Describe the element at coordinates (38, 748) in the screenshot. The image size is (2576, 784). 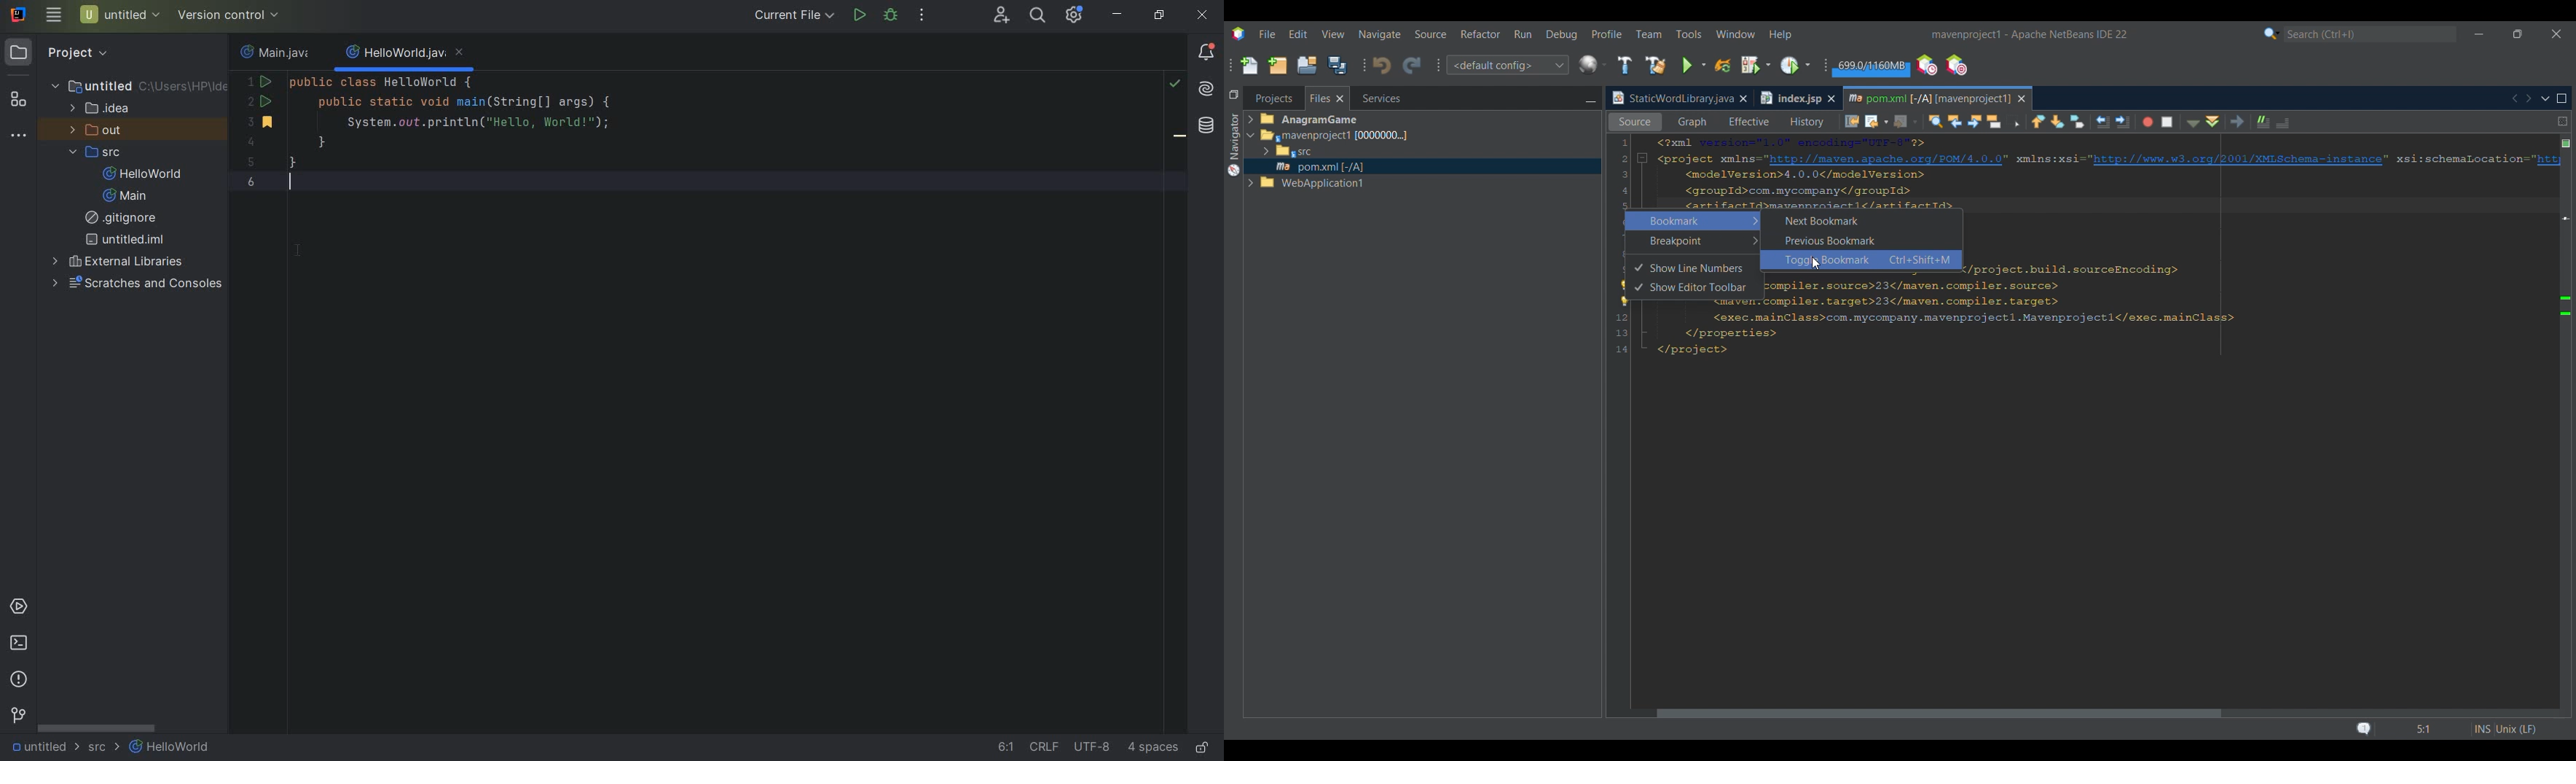
I see `untitled` at that location.